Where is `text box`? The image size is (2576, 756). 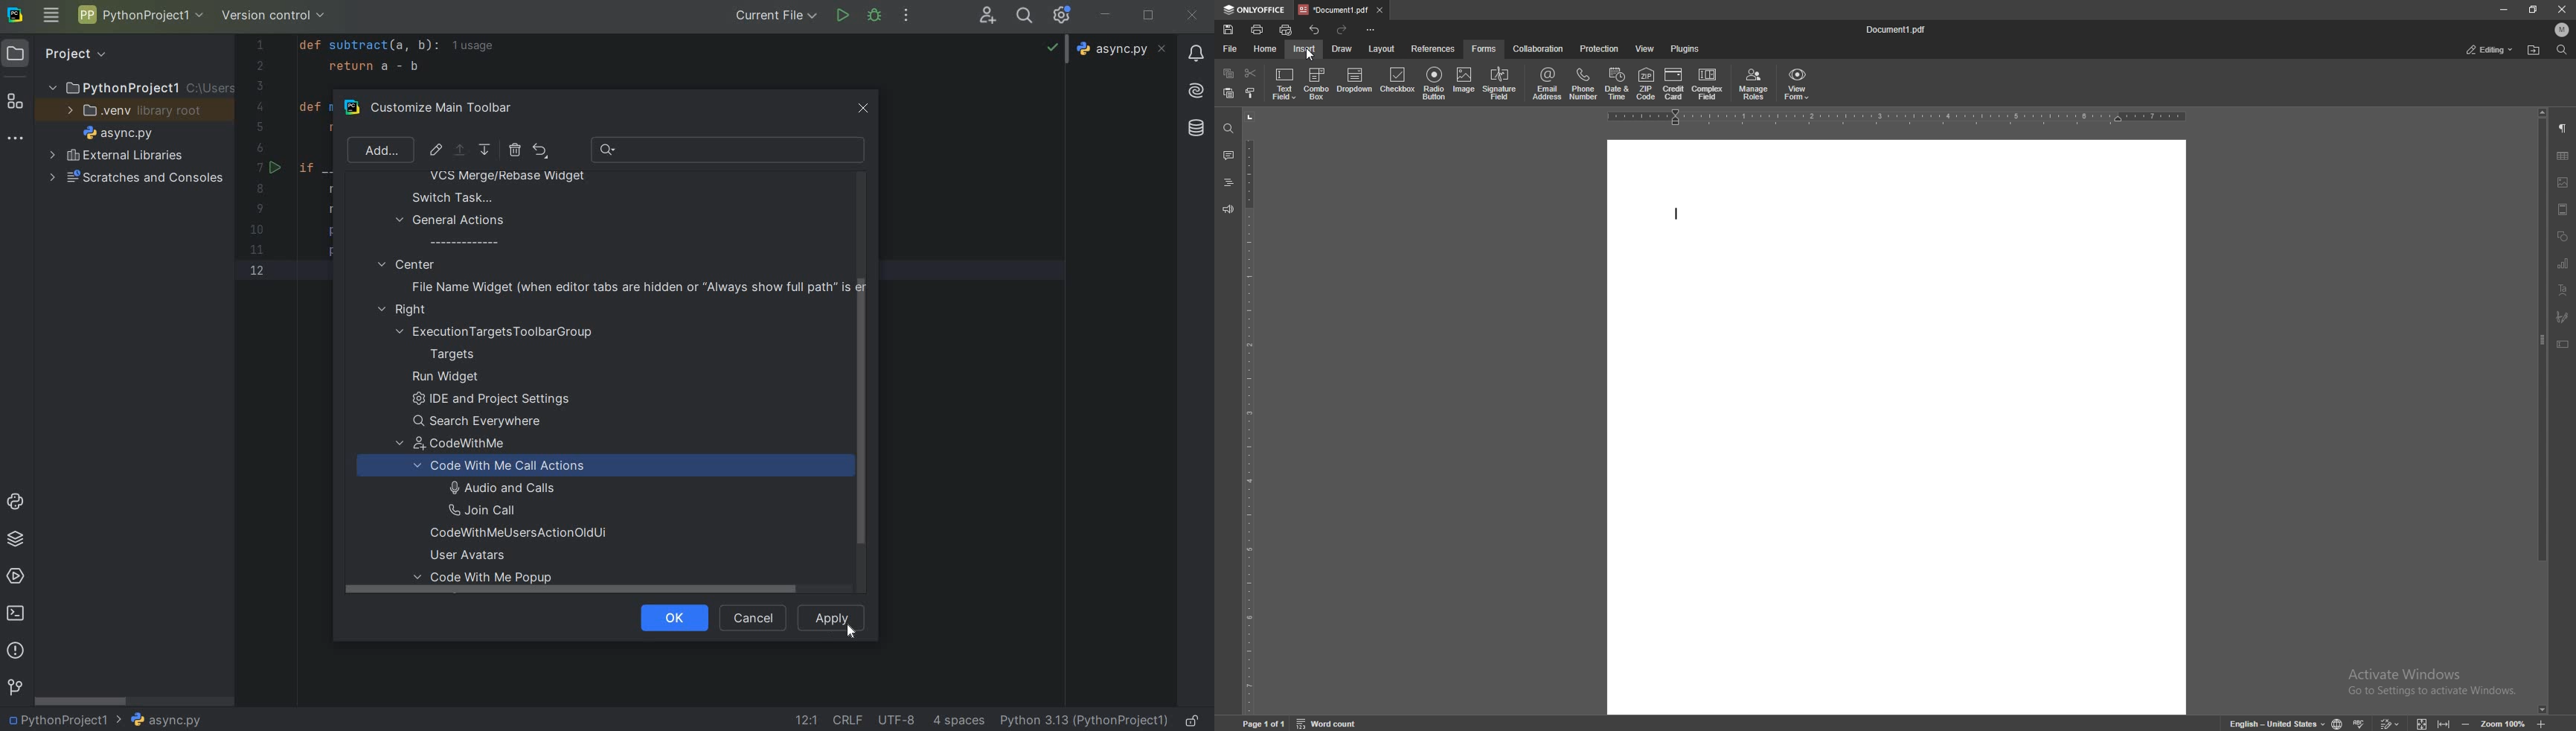 text box is located at coordinates (2563, 344).